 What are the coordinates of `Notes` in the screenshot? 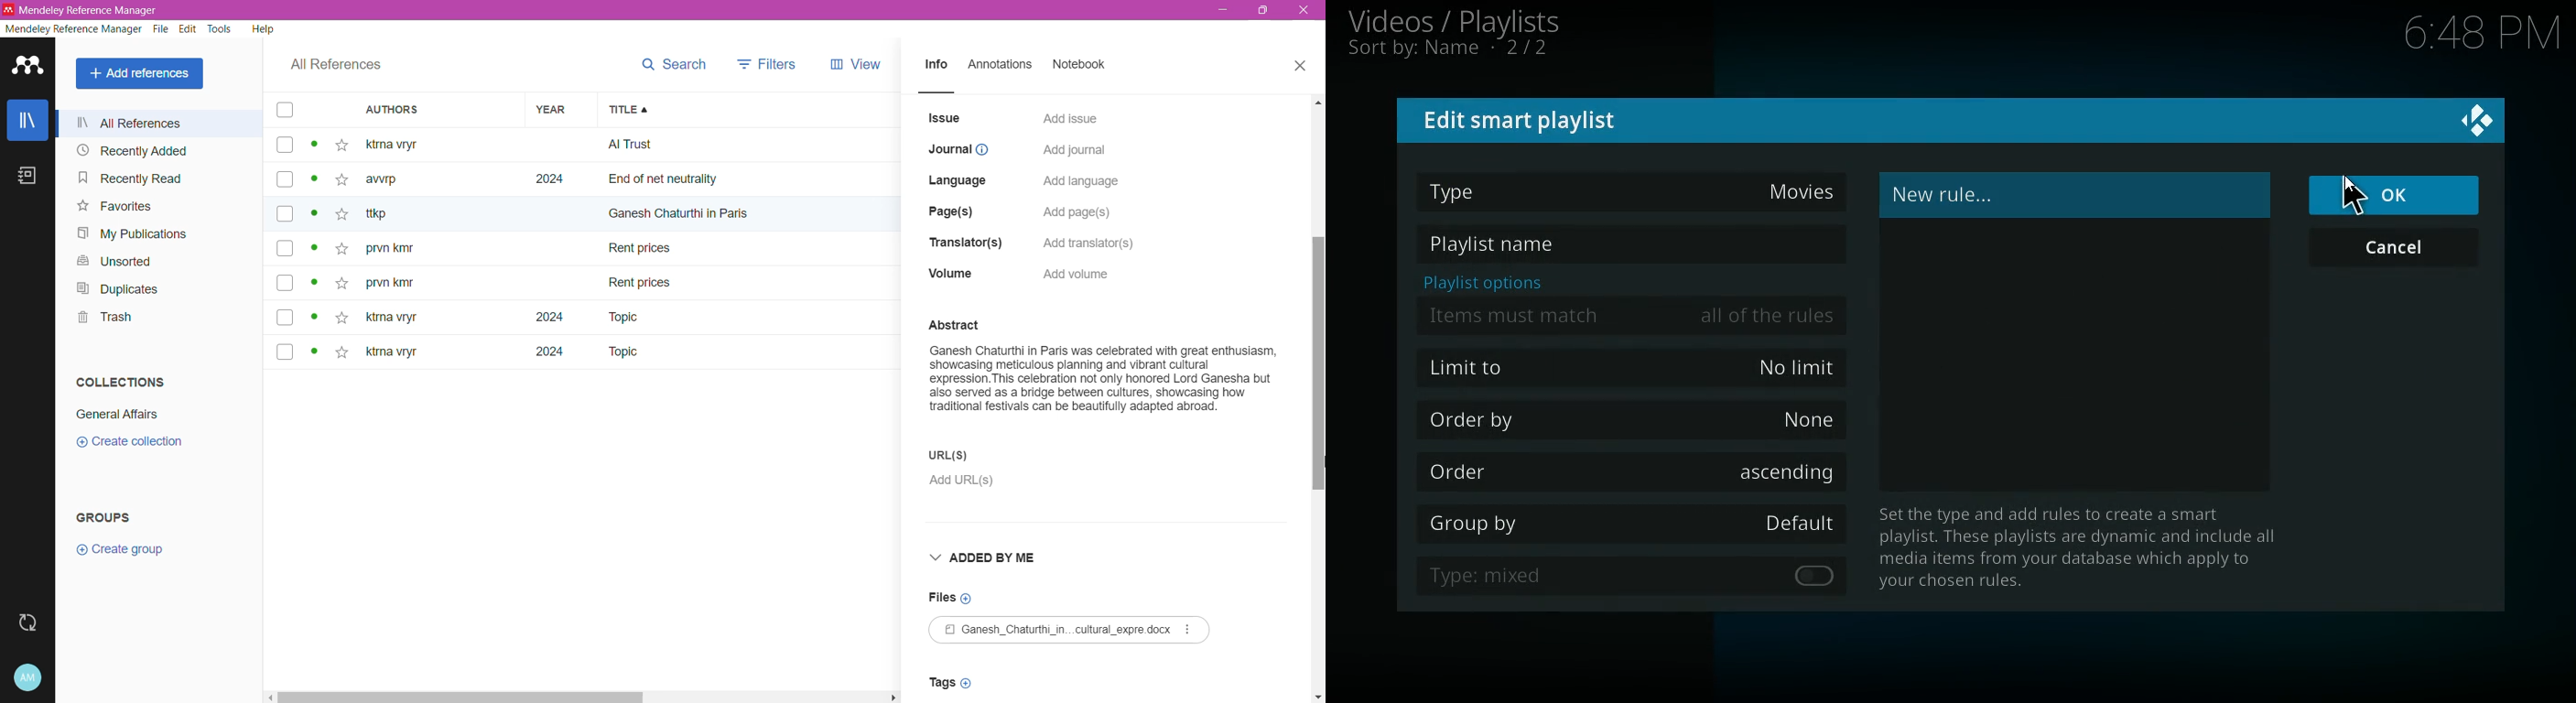 It's located at (26, 175).